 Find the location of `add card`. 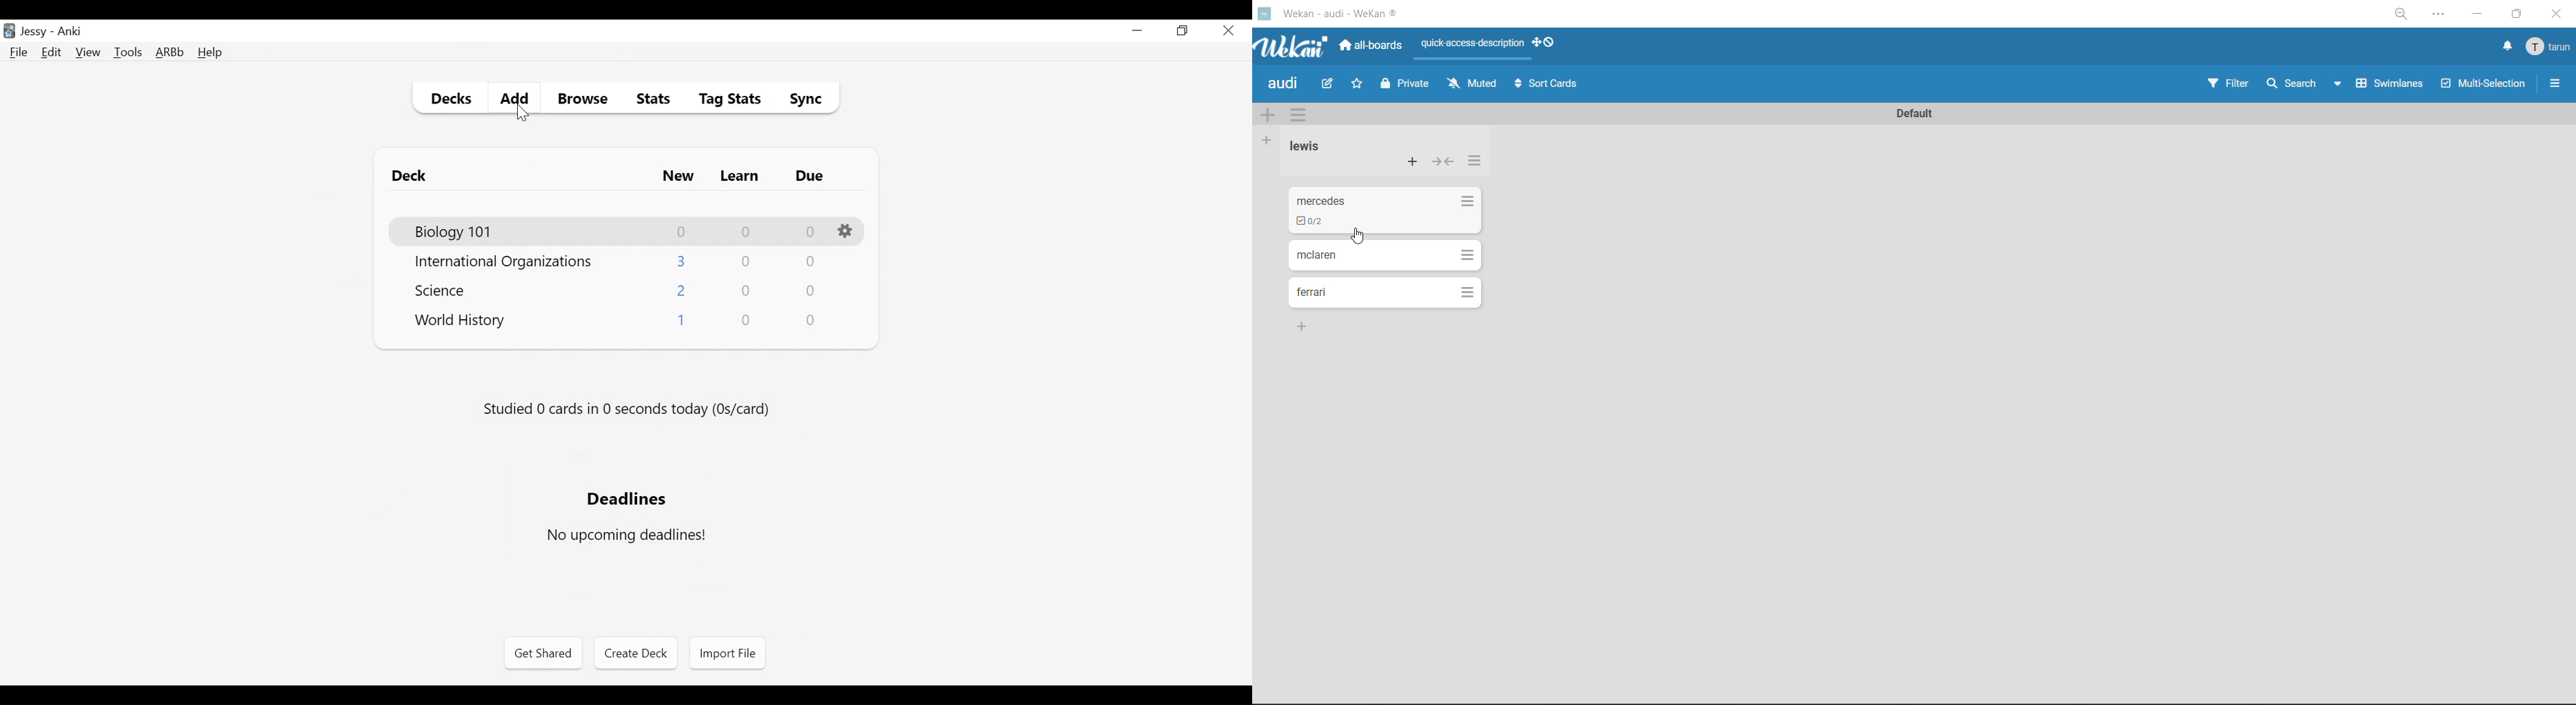

add card is located at coordinates (1409, 163).